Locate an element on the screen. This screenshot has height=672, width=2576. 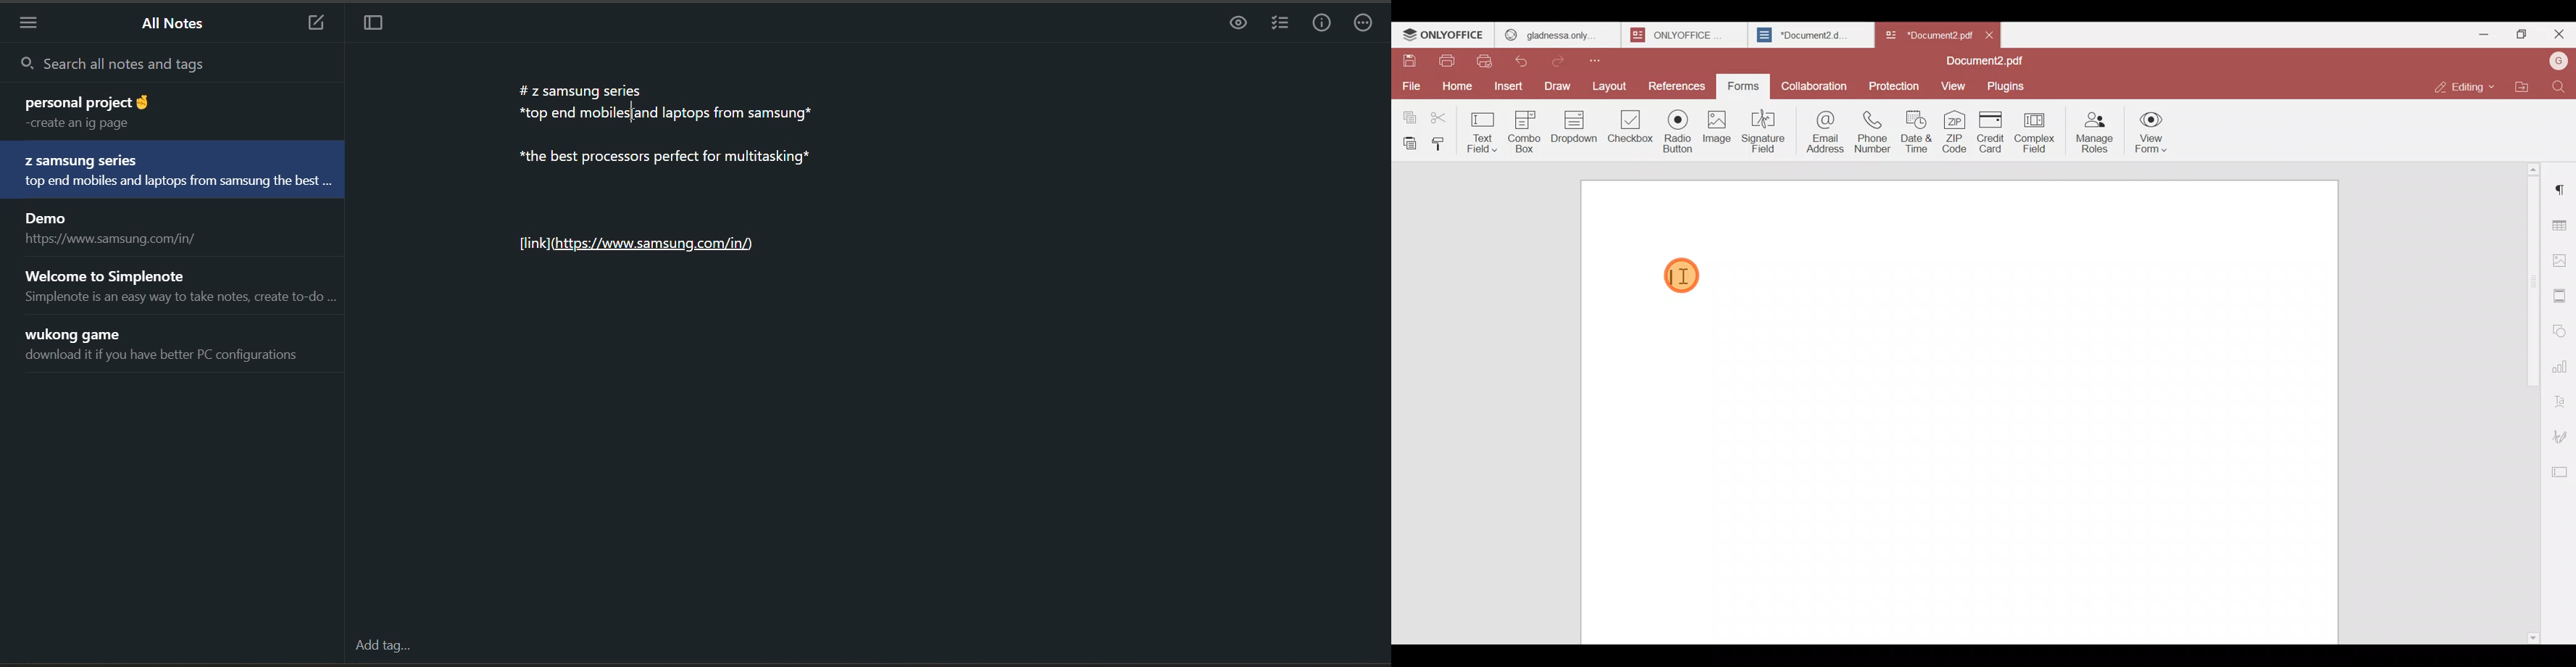
*Document2 pd is located at coordinates (1926, 35).